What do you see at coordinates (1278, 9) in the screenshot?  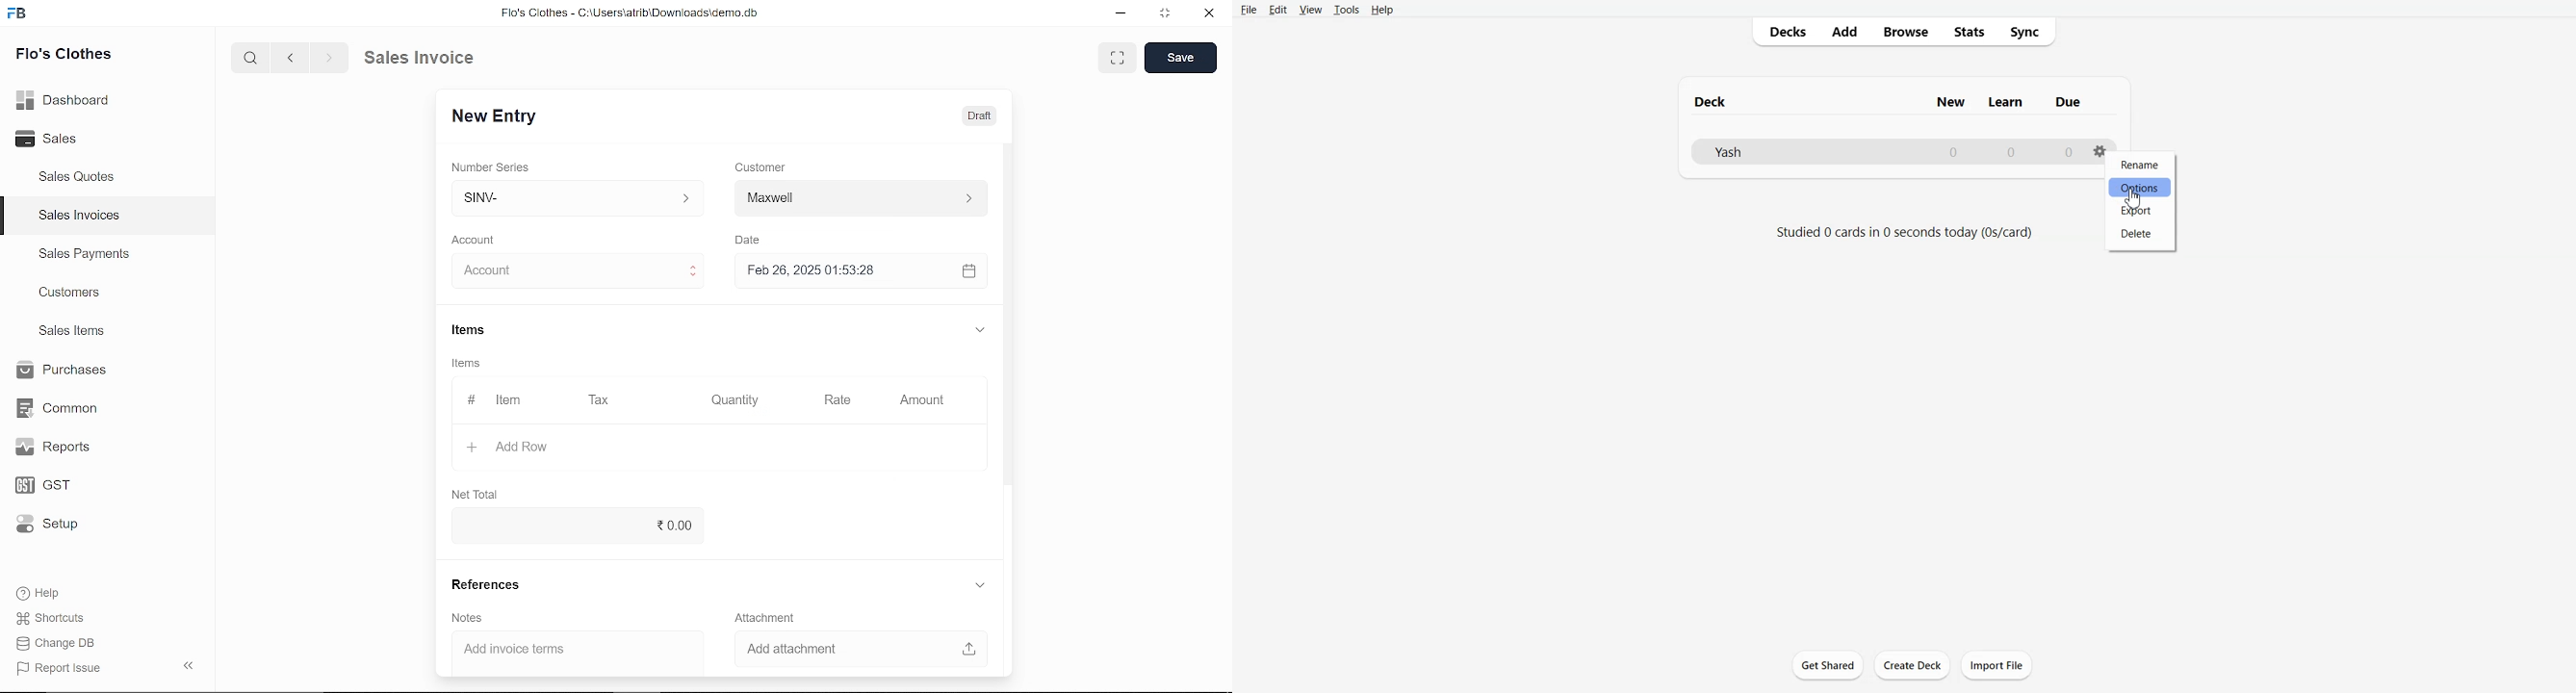 I see `Edit` at bounding box center [1278, 9].